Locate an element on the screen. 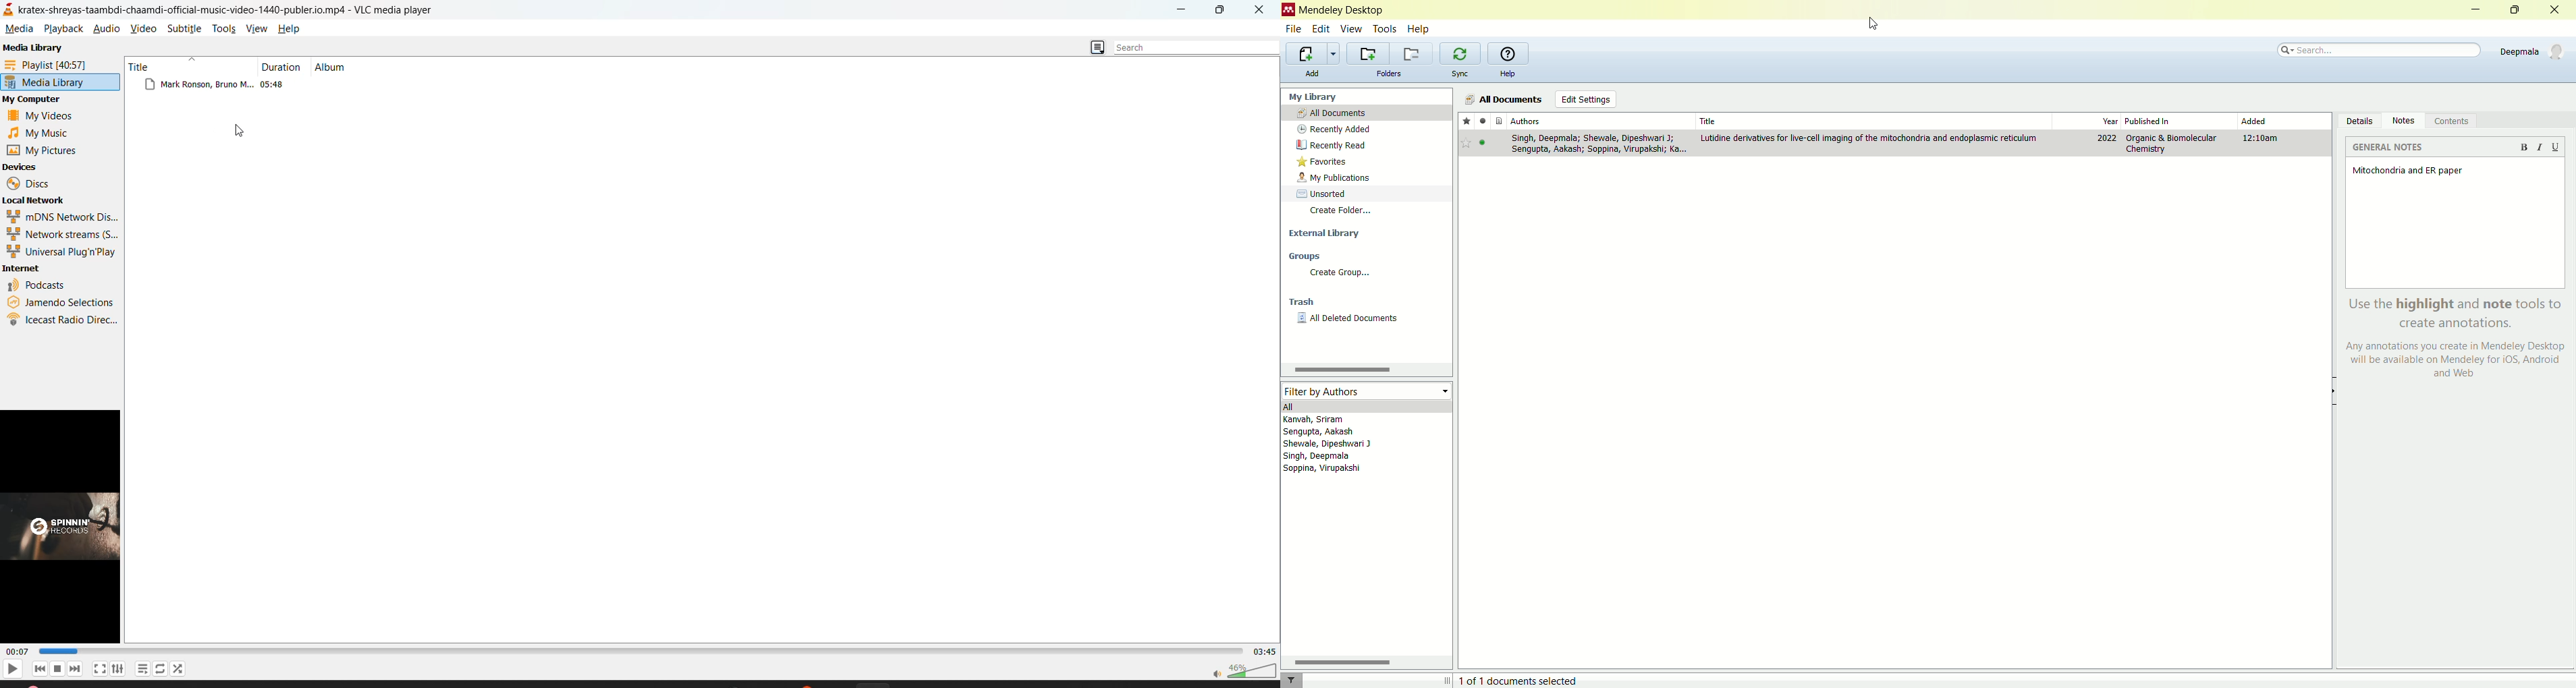  published in is located at coordinates (2160, 120).